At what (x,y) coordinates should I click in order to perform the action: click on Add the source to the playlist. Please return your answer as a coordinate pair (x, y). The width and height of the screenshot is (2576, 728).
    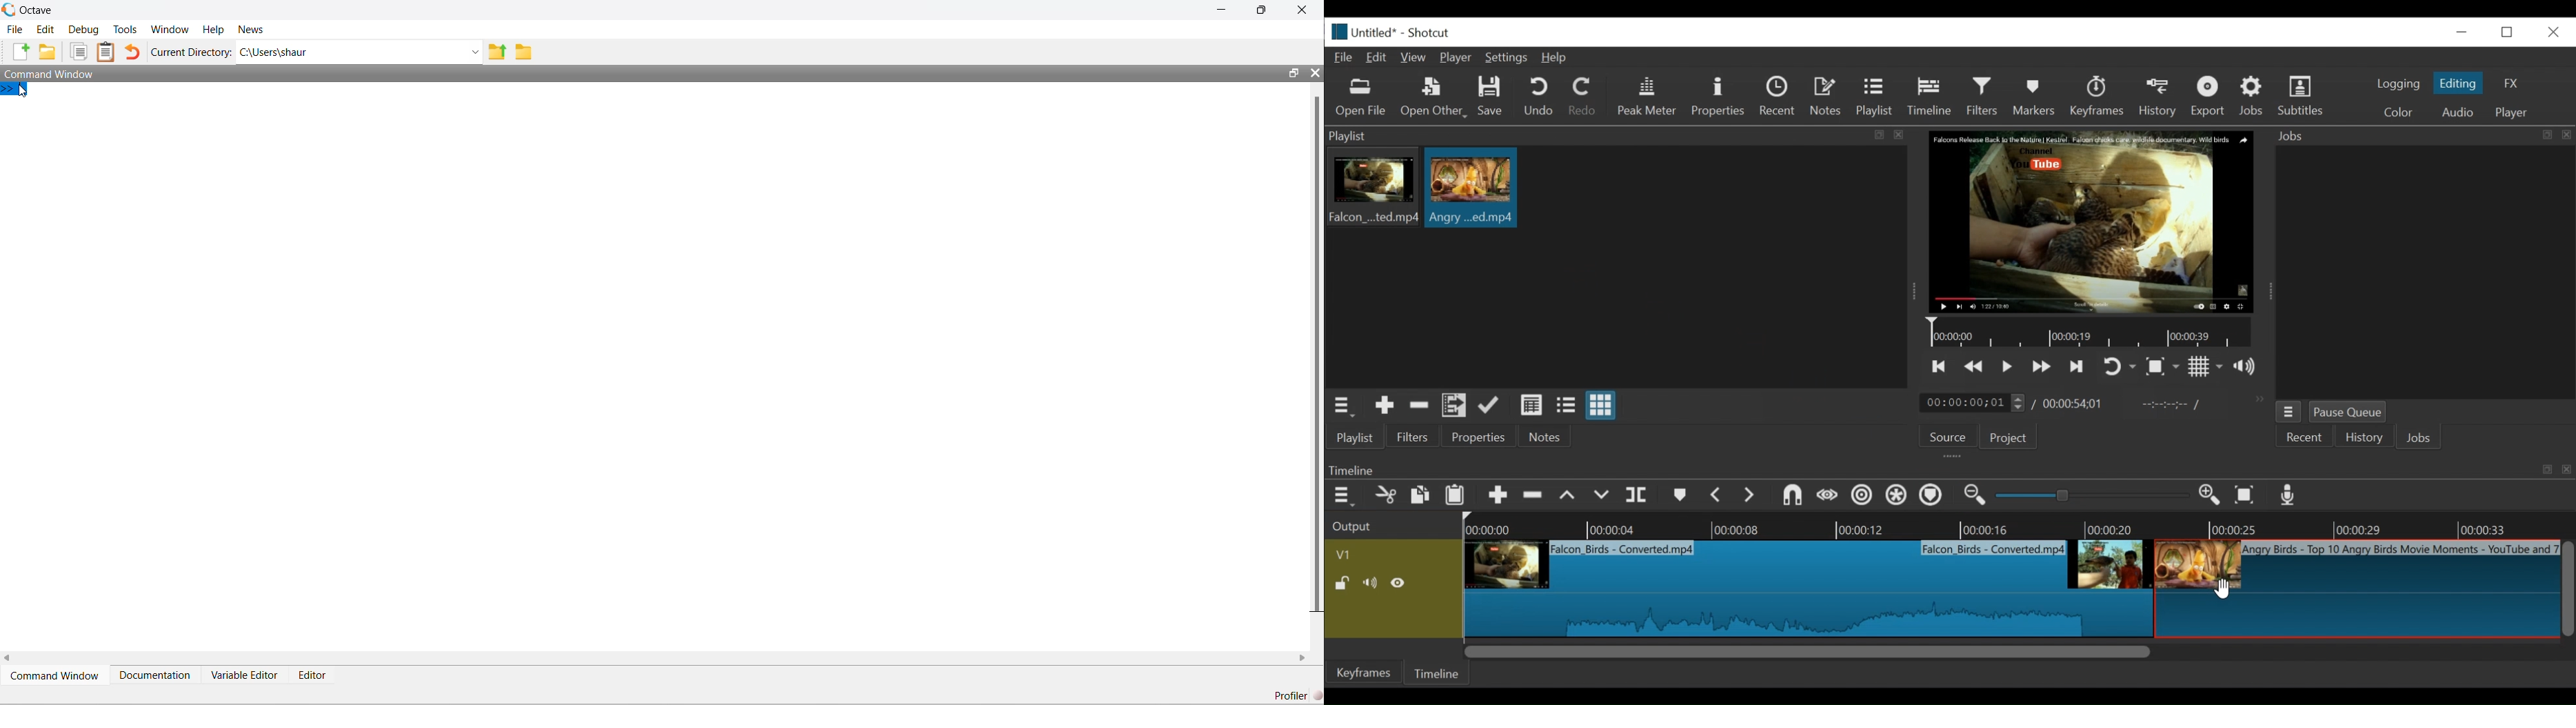
    Looking at the image, I should click on (1383, 407).